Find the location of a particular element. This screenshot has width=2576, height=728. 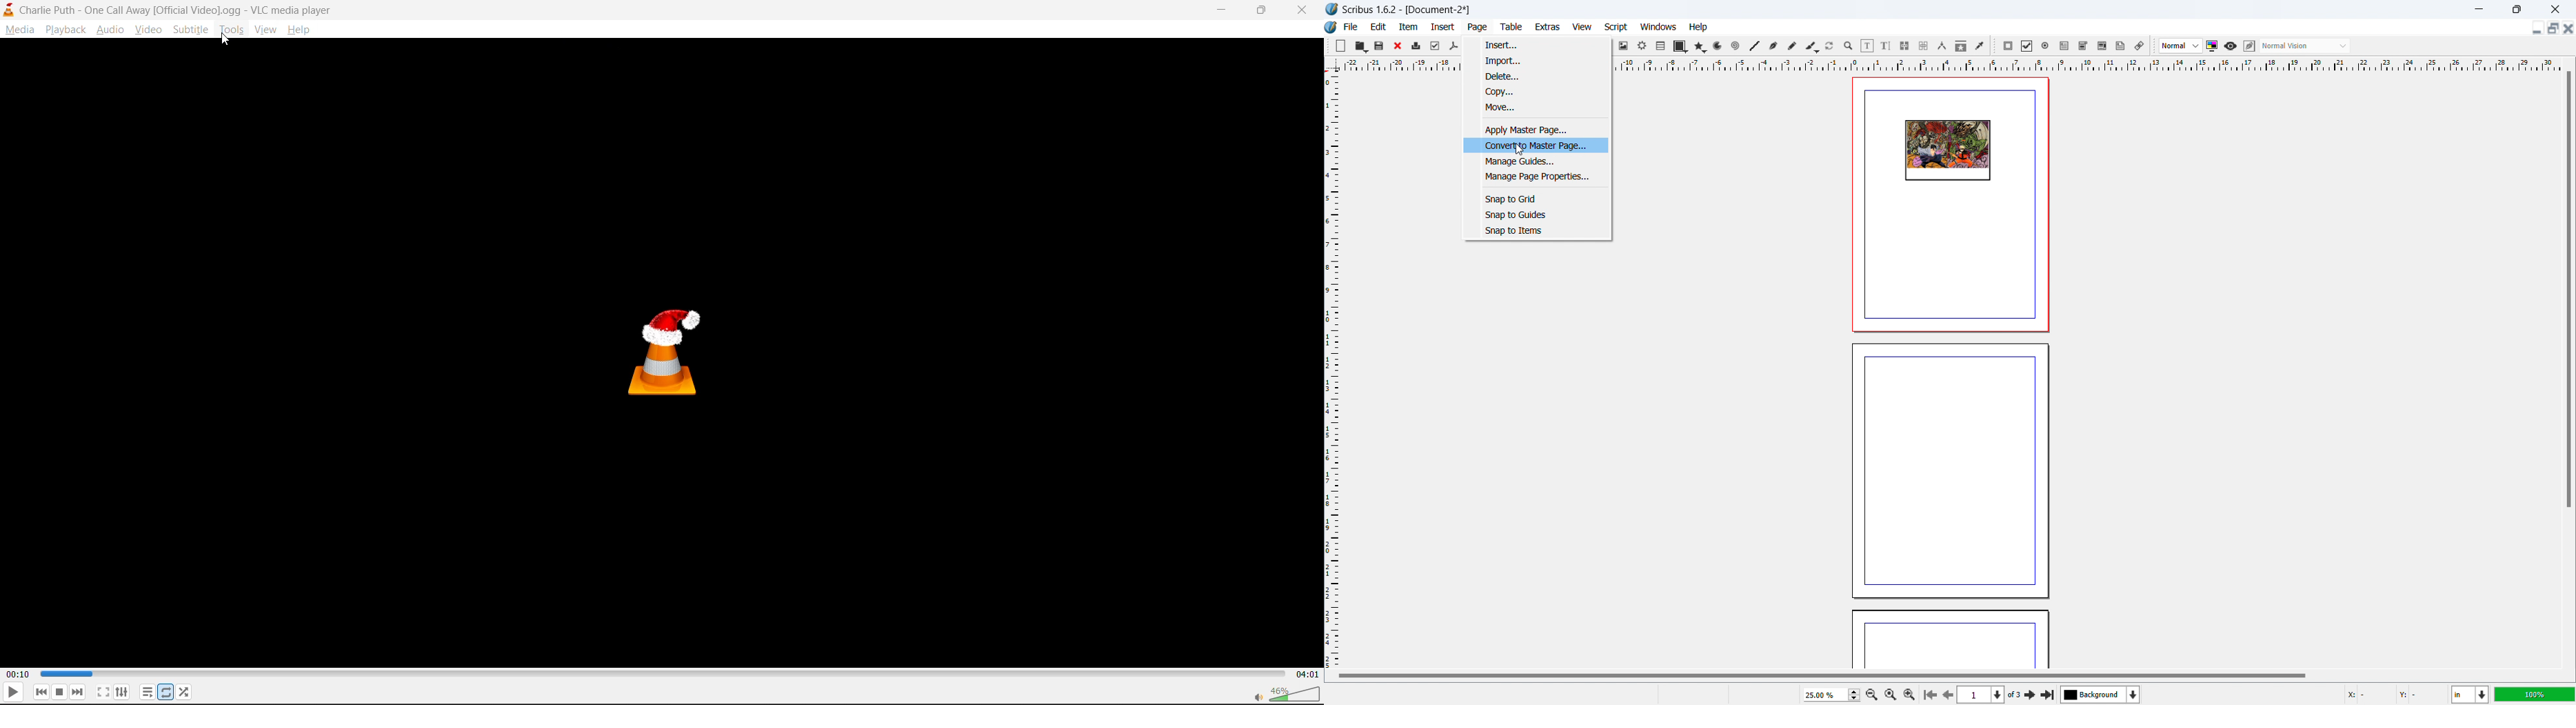

minimize window is located at coordinates (2478, 9).